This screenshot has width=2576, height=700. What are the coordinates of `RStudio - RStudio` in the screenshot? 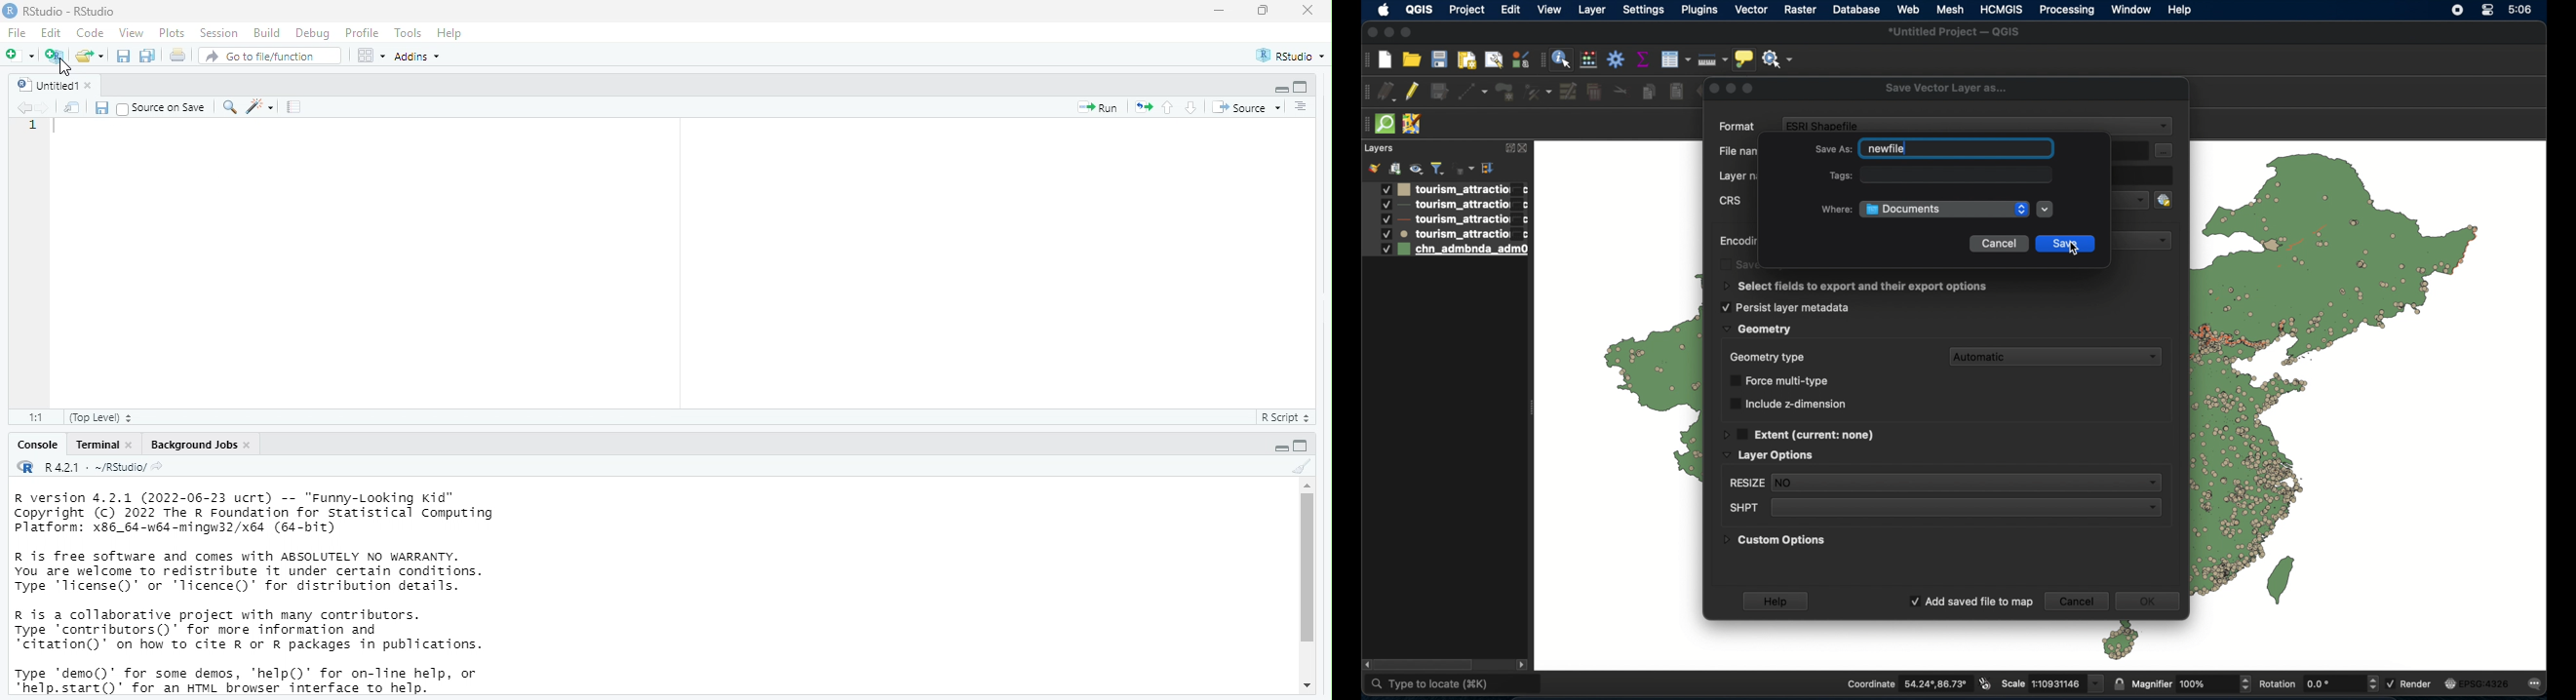 It's located at (73, 11).